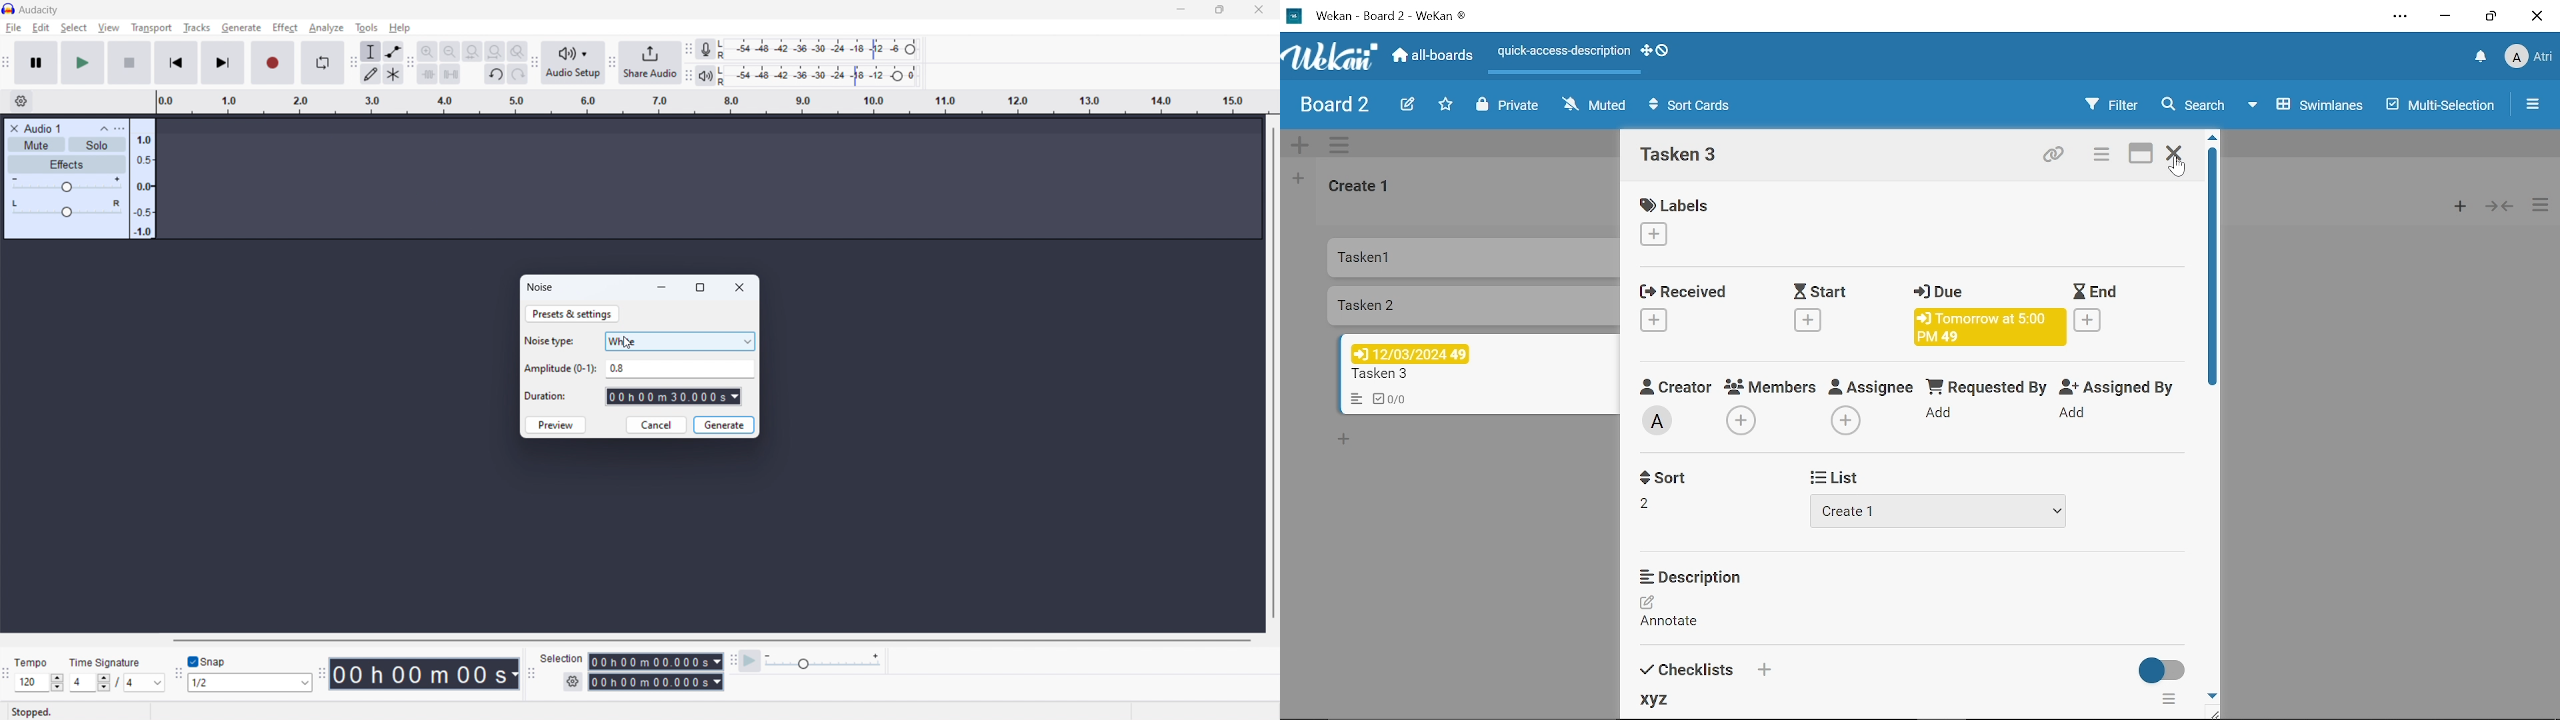 Image resolution: width=2576 pixels, height=728 pixels. I want to click on maximize card, so click(2138, 151).